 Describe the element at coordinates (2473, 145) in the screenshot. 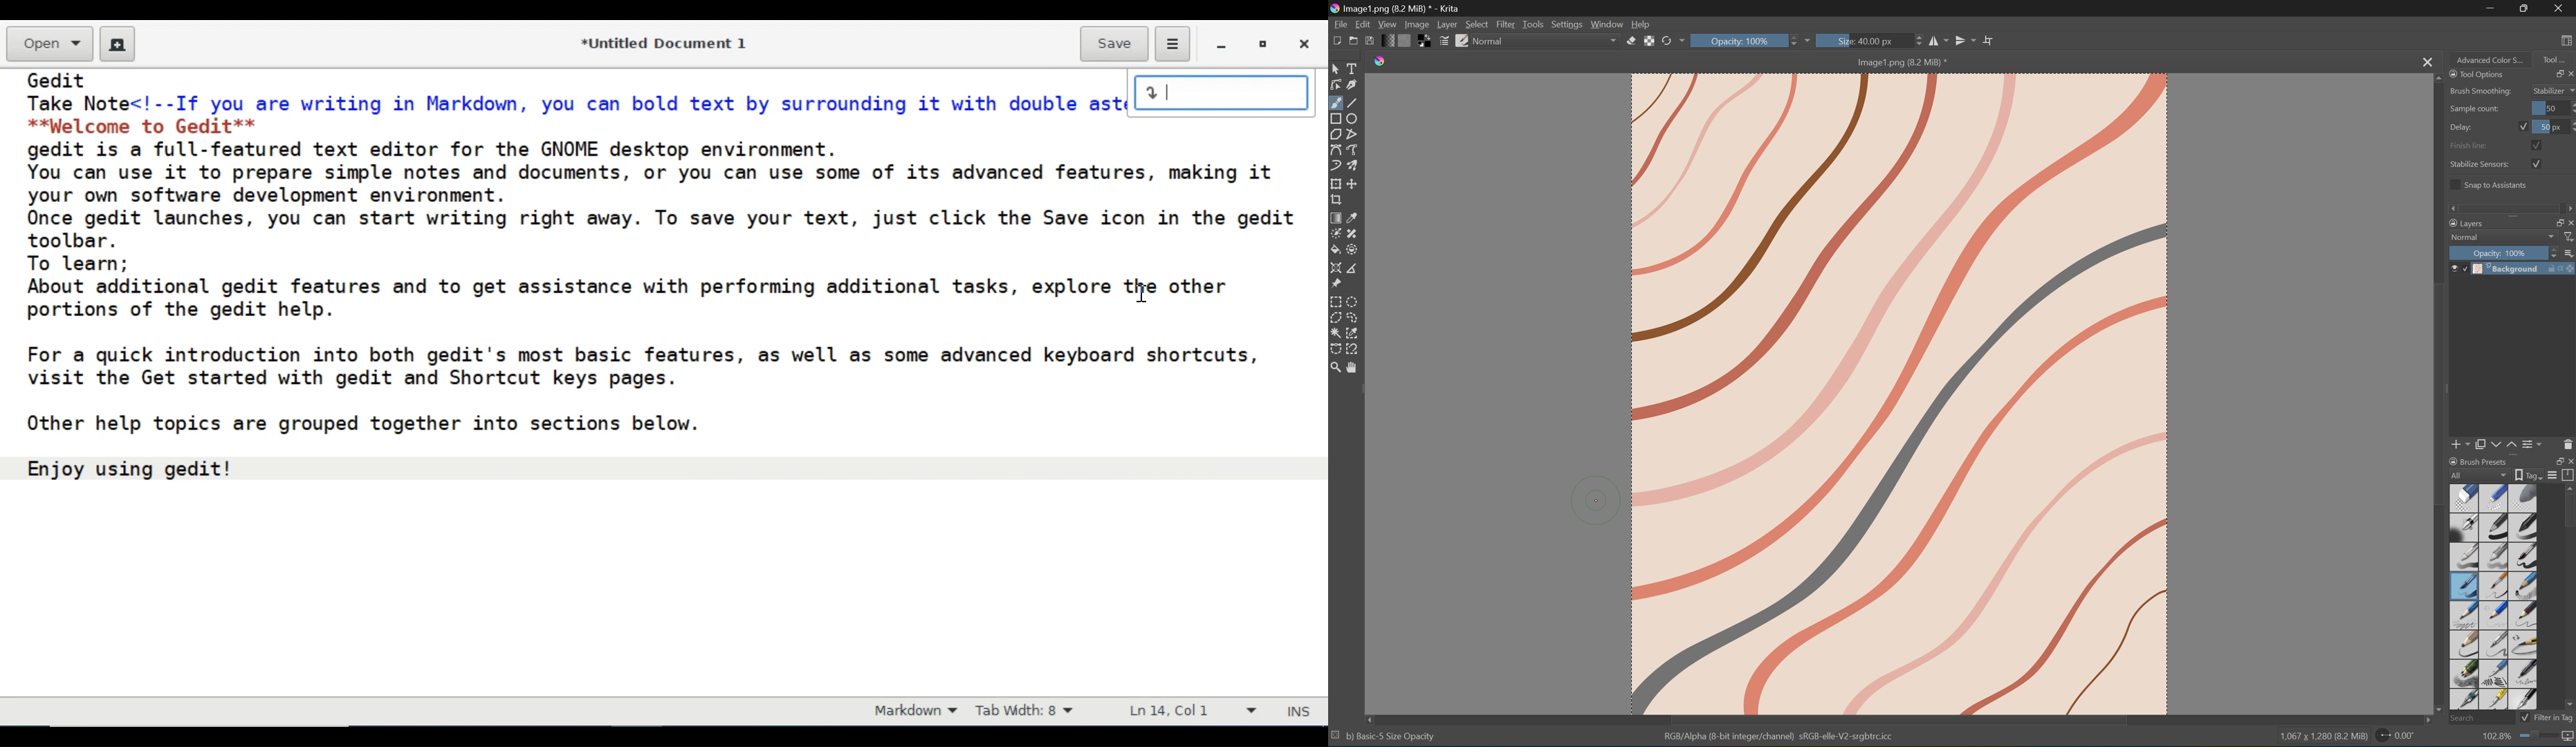

I see `Finish line:` at that location.